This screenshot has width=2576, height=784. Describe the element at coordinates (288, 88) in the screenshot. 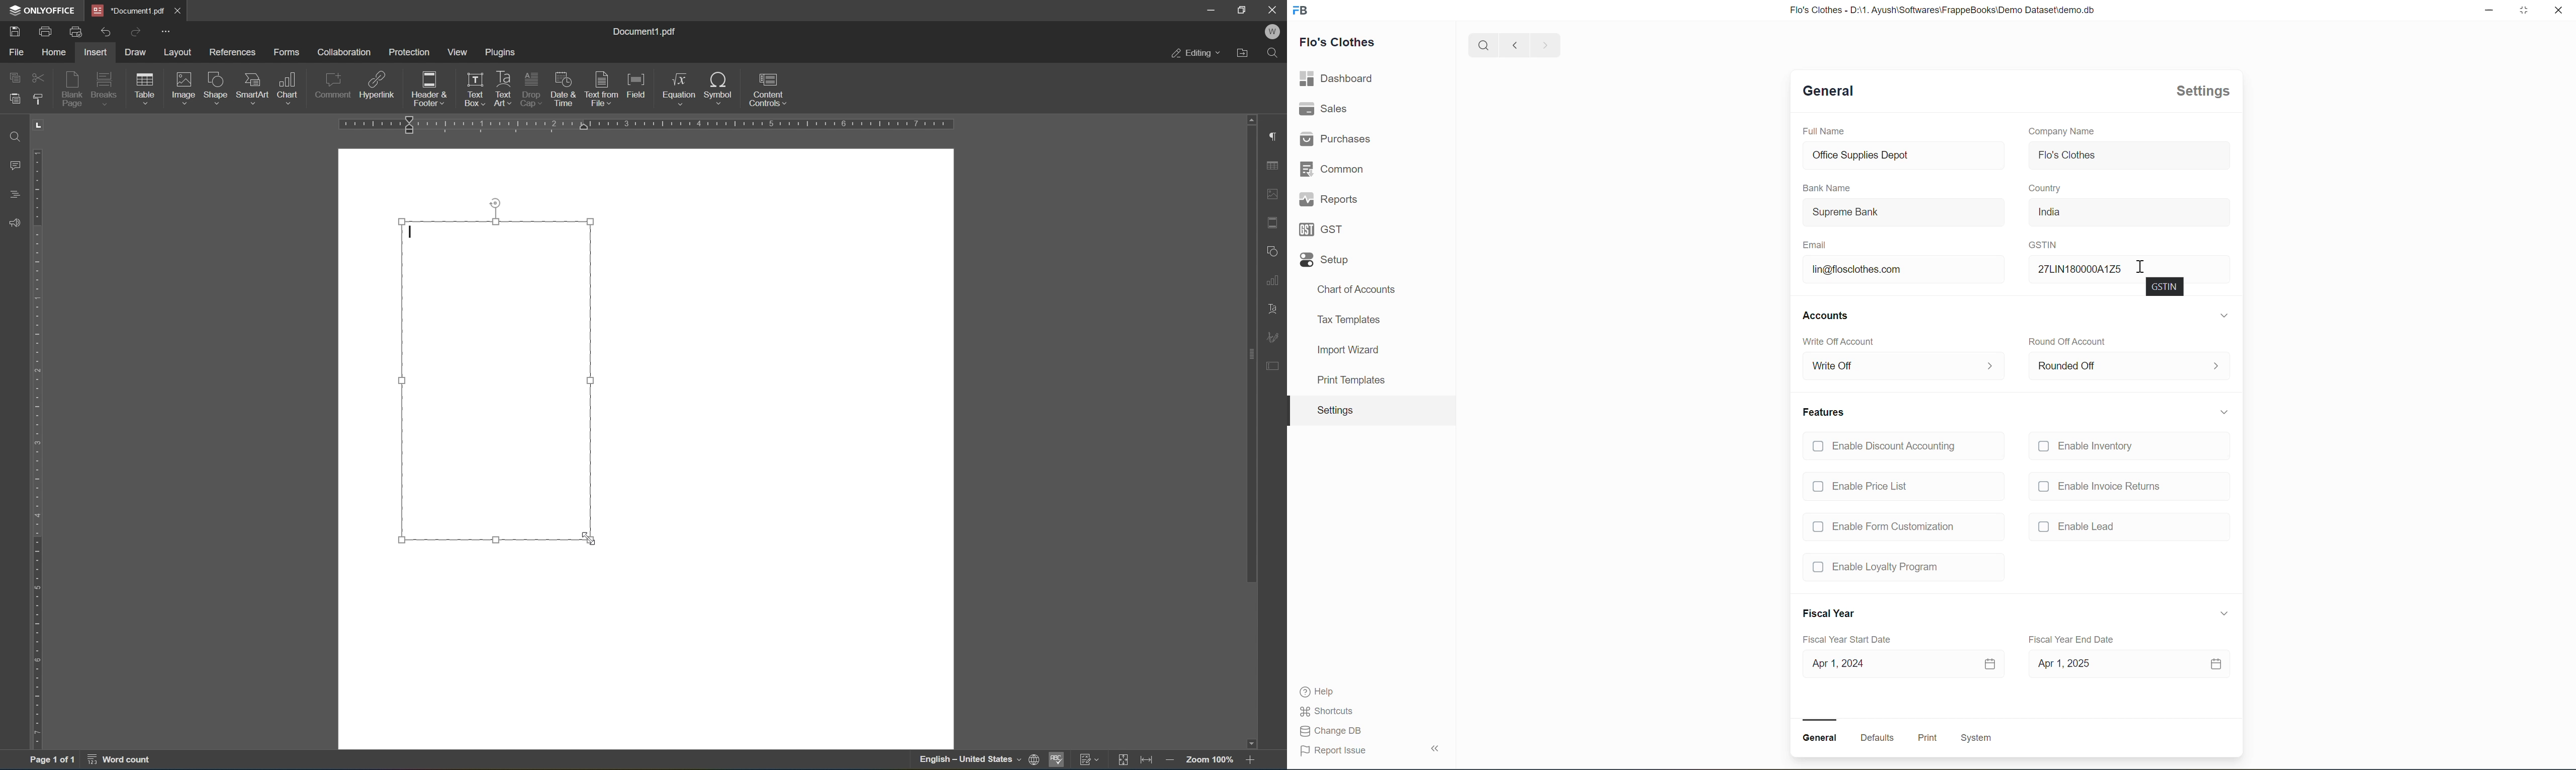

I see `chart` at that location.